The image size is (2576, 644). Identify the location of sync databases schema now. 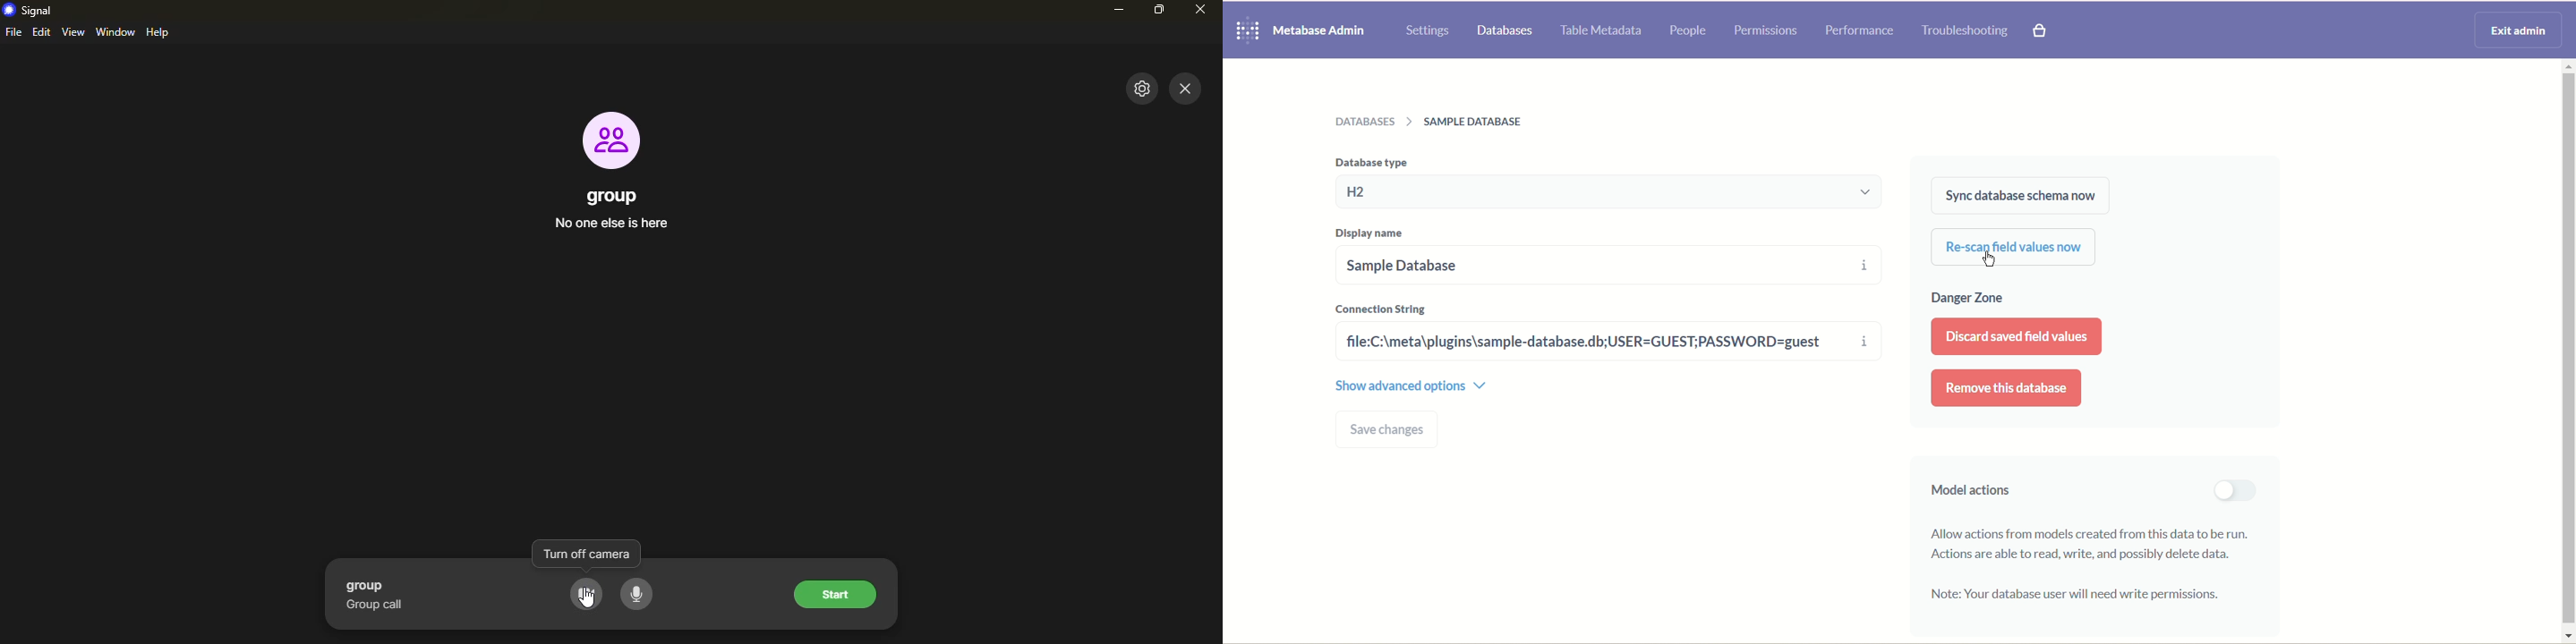
(2019, 195).